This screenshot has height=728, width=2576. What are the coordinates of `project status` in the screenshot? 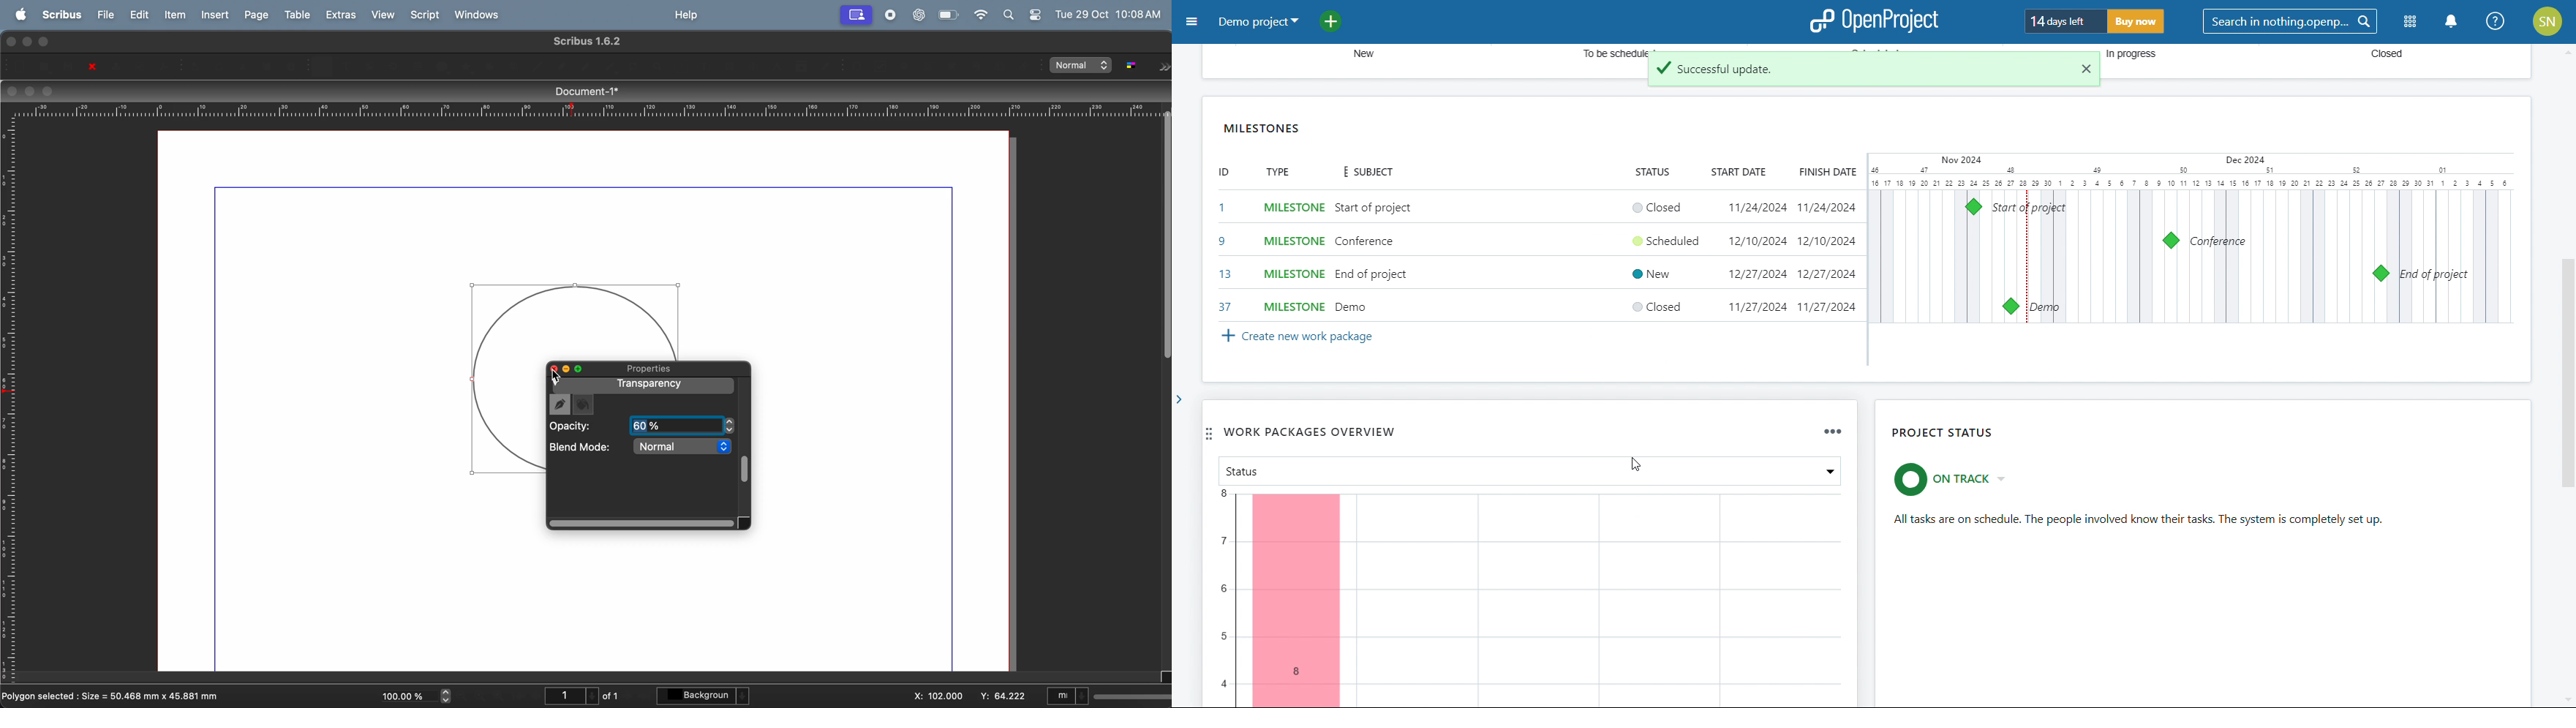 It's located at (1943, 434).